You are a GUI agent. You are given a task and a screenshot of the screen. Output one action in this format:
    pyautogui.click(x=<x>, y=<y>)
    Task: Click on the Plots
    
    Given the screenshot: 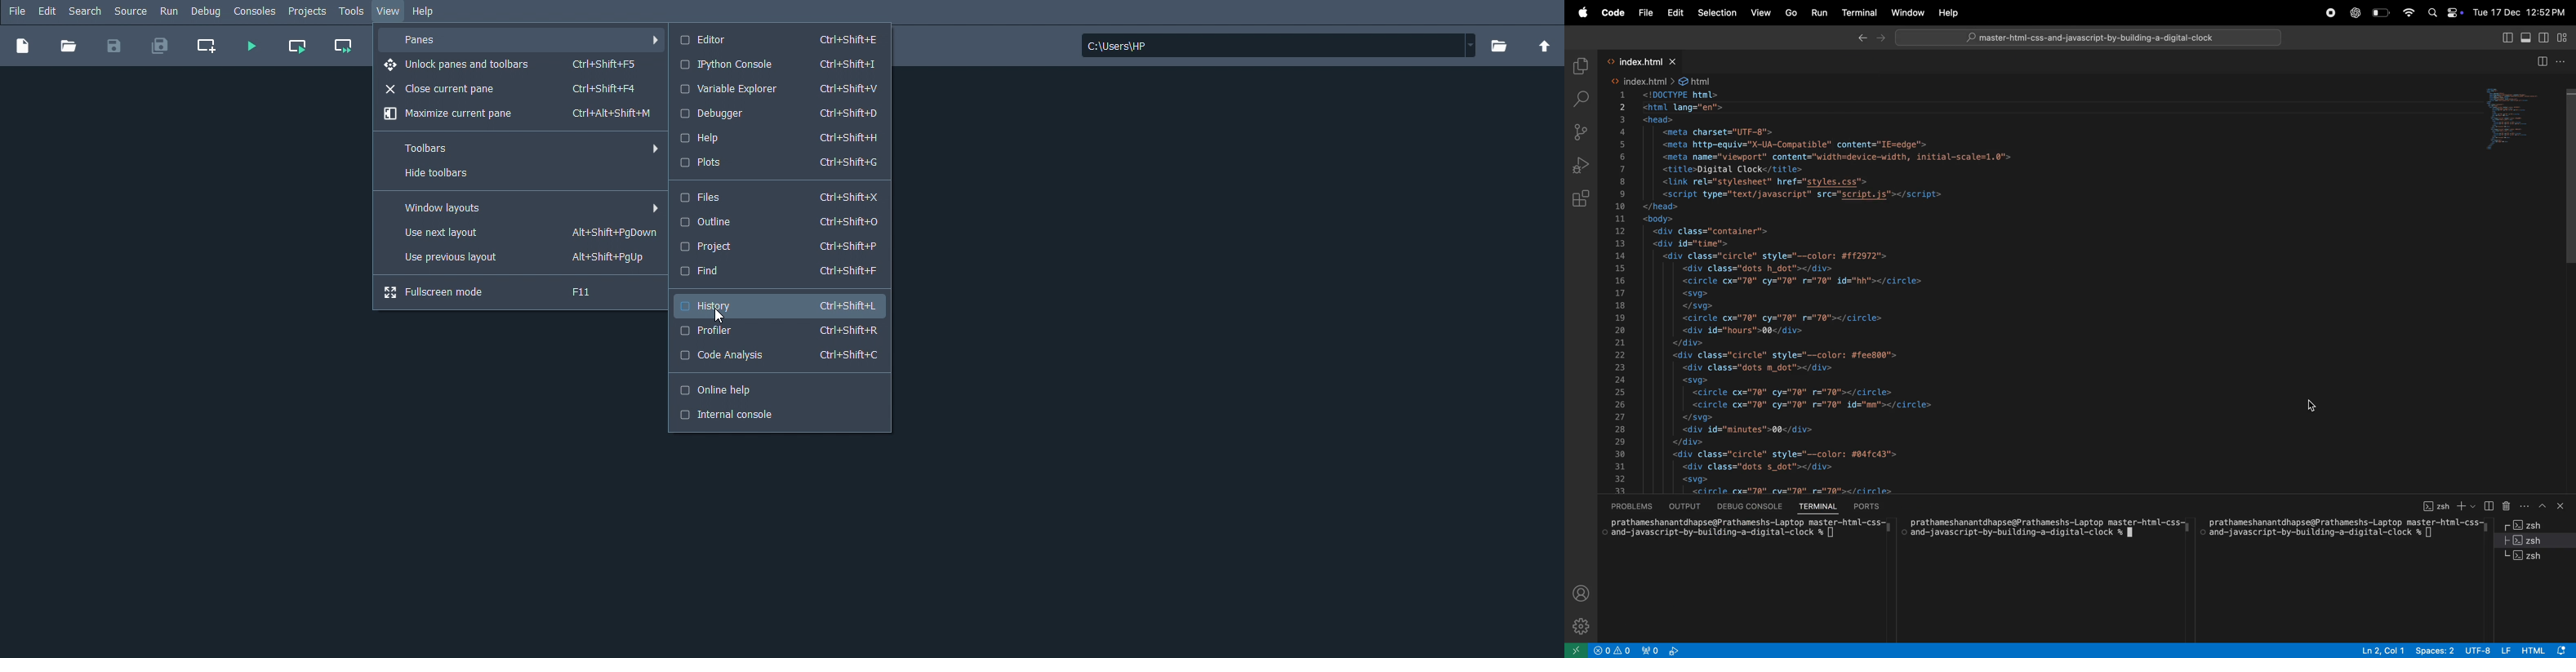 What is the action you would take?
    pyautogui.click(x=785, y=162)
    